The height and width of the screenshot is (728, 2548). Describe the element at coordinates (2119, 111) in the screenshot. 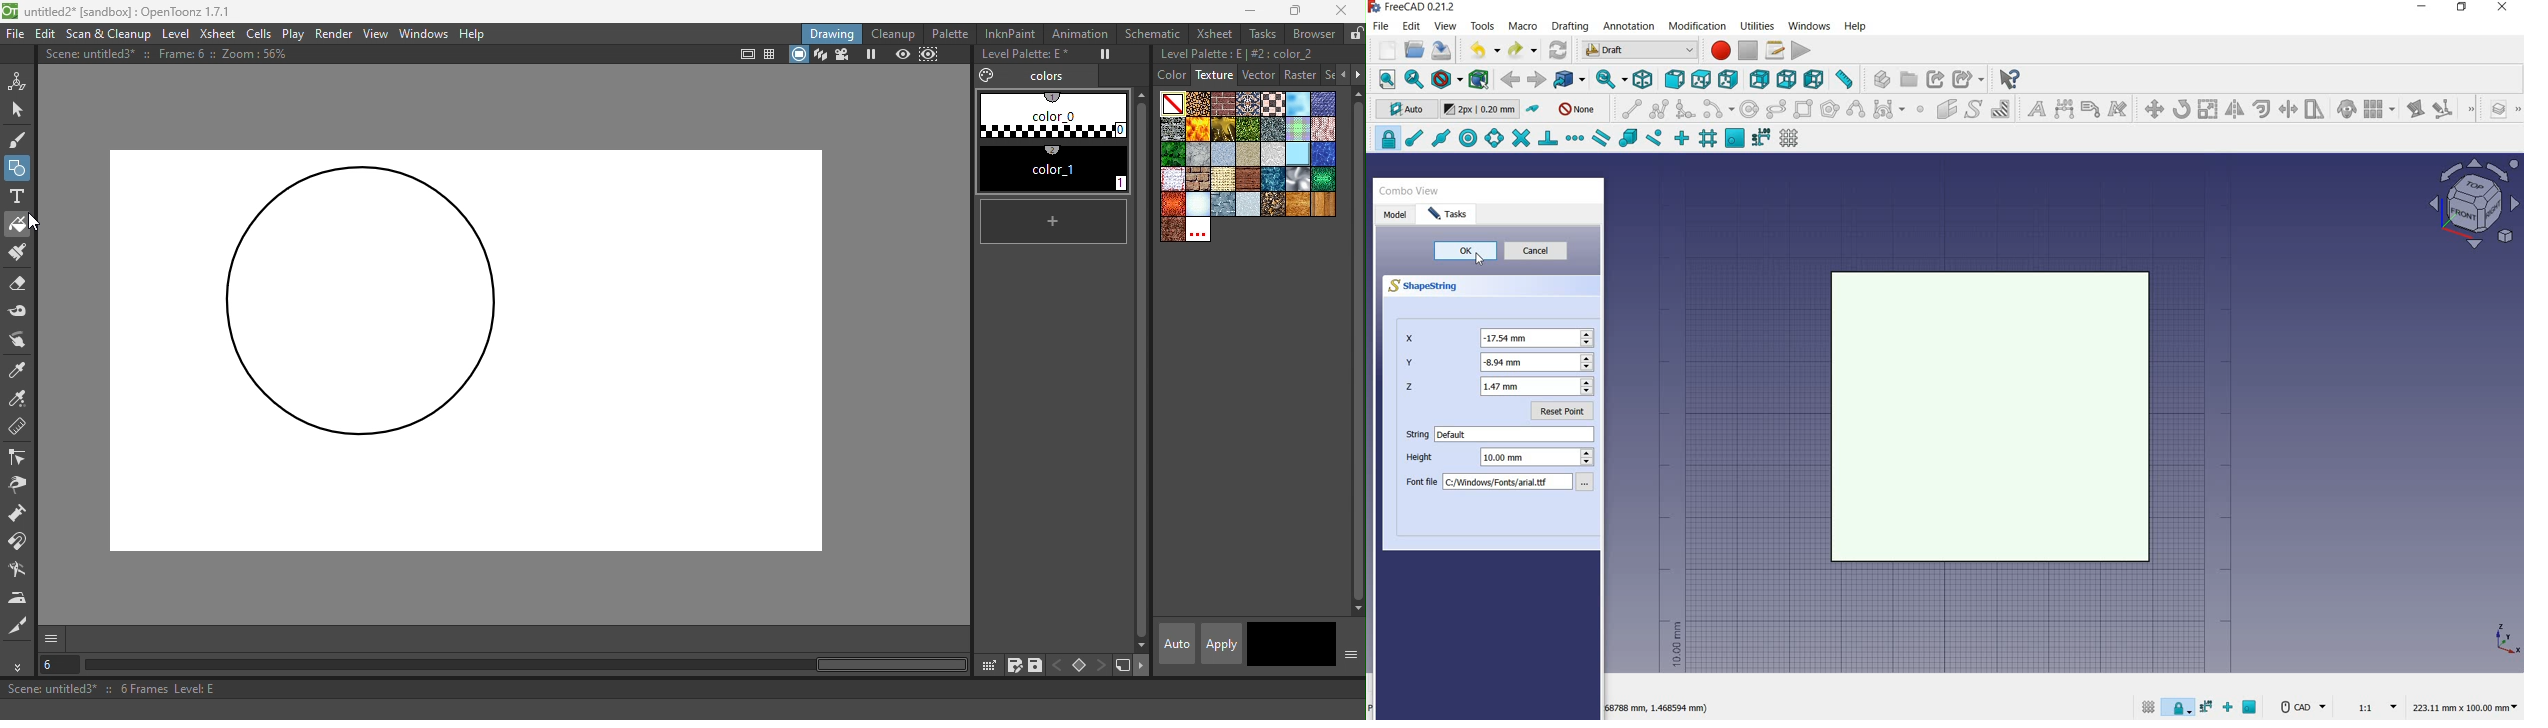

I see `annotation styles` at that location.